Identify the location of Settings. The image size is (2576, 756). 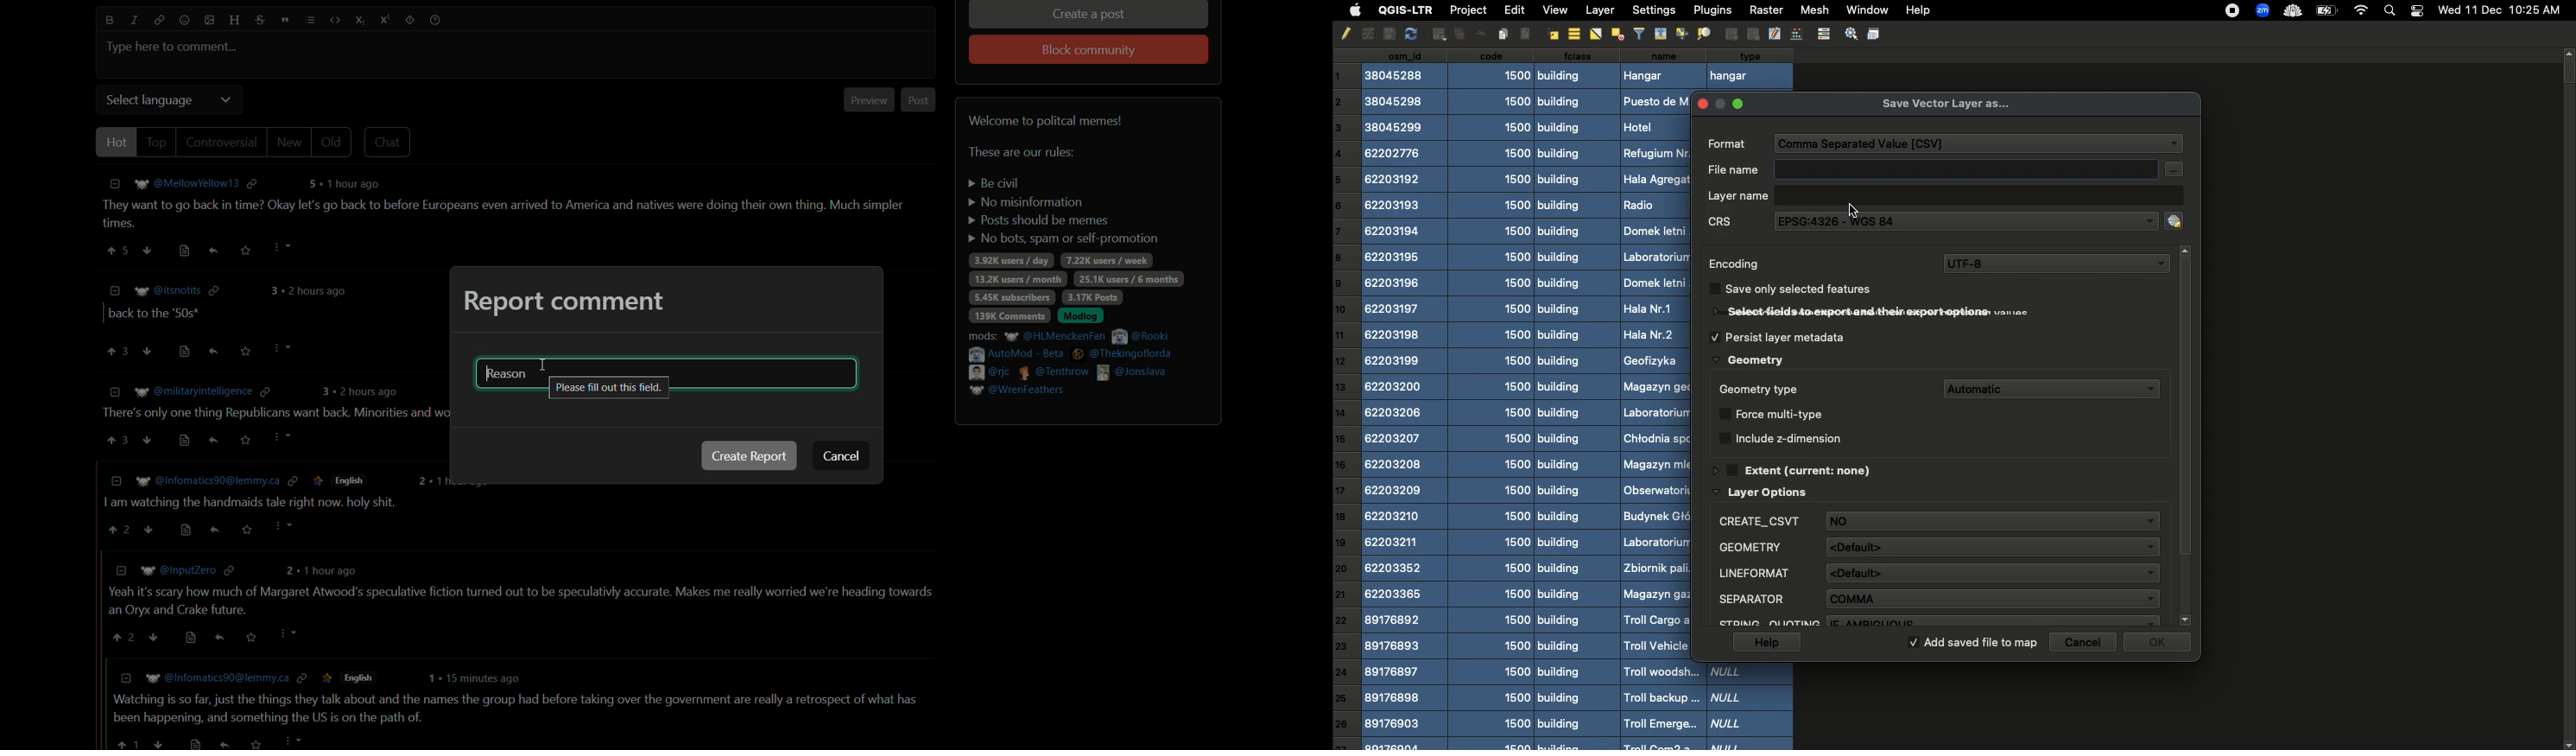
(1849, 33).